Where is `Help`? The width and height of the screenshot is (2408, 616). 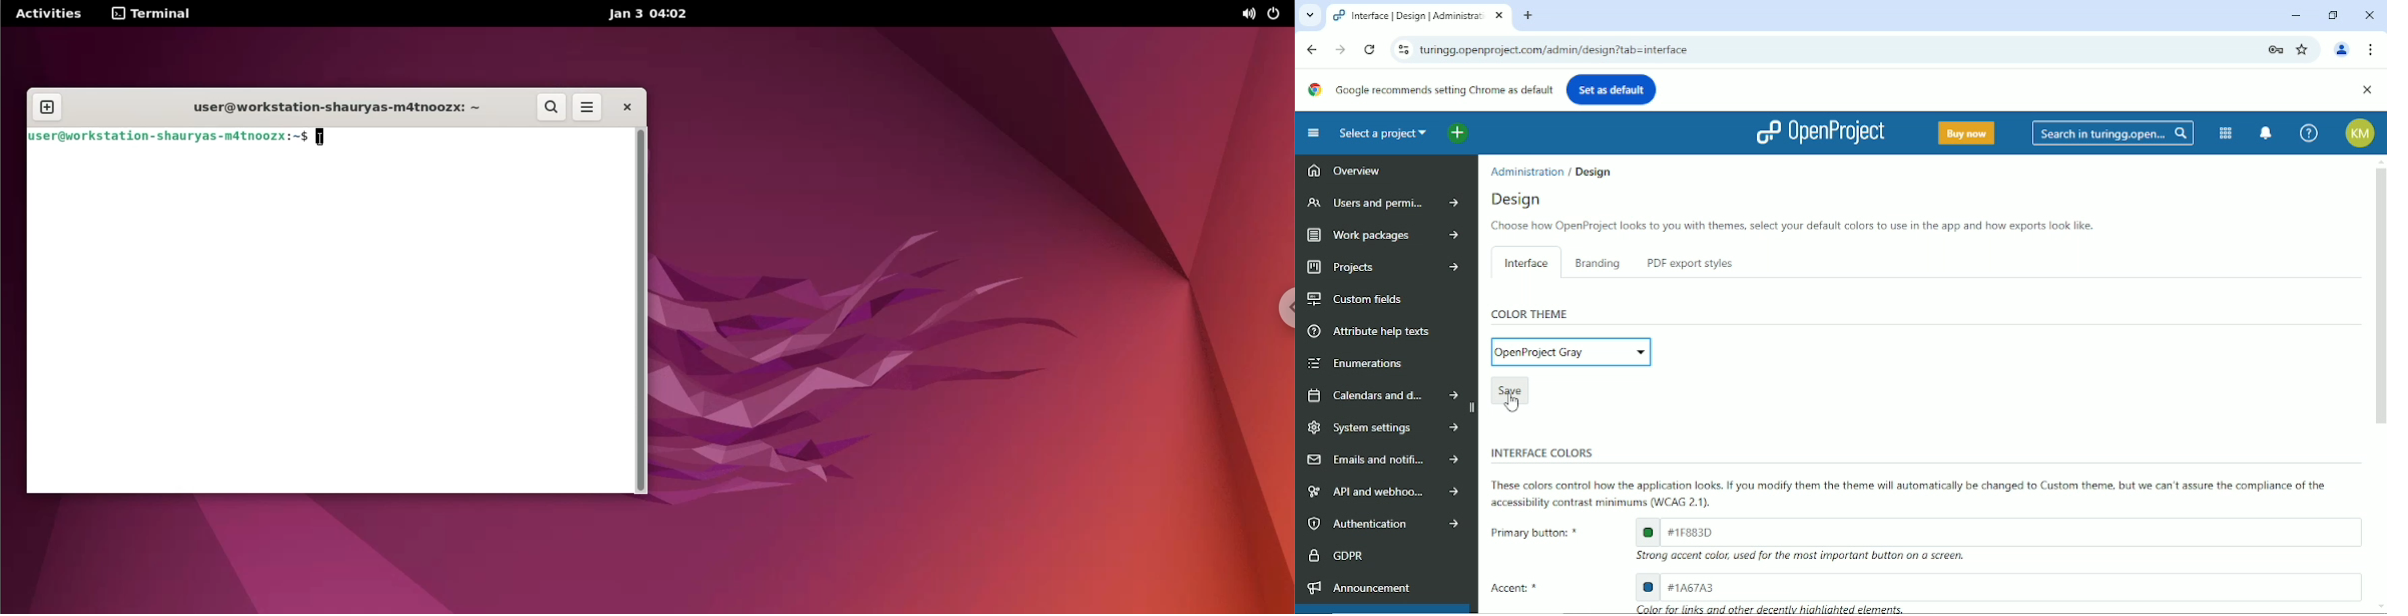
Help is located at coordinates (2308, 133).